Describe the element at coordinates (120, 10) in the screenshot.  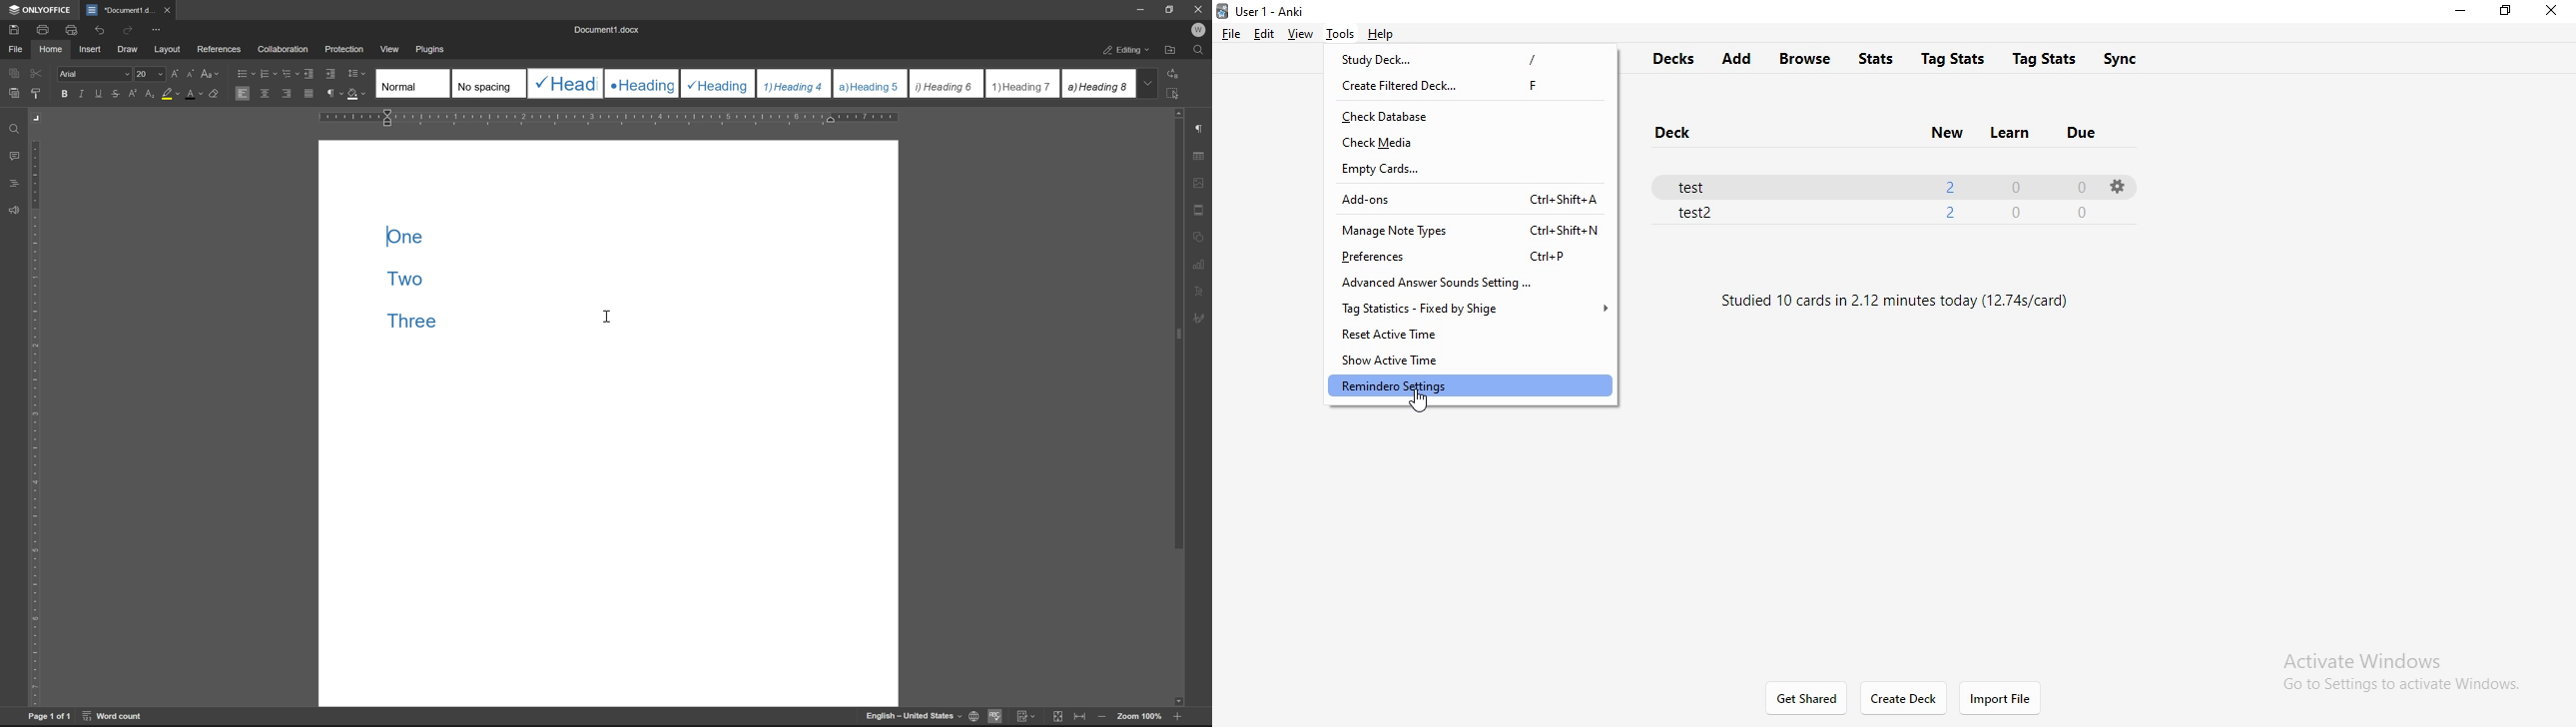
I see `document1` at that location.